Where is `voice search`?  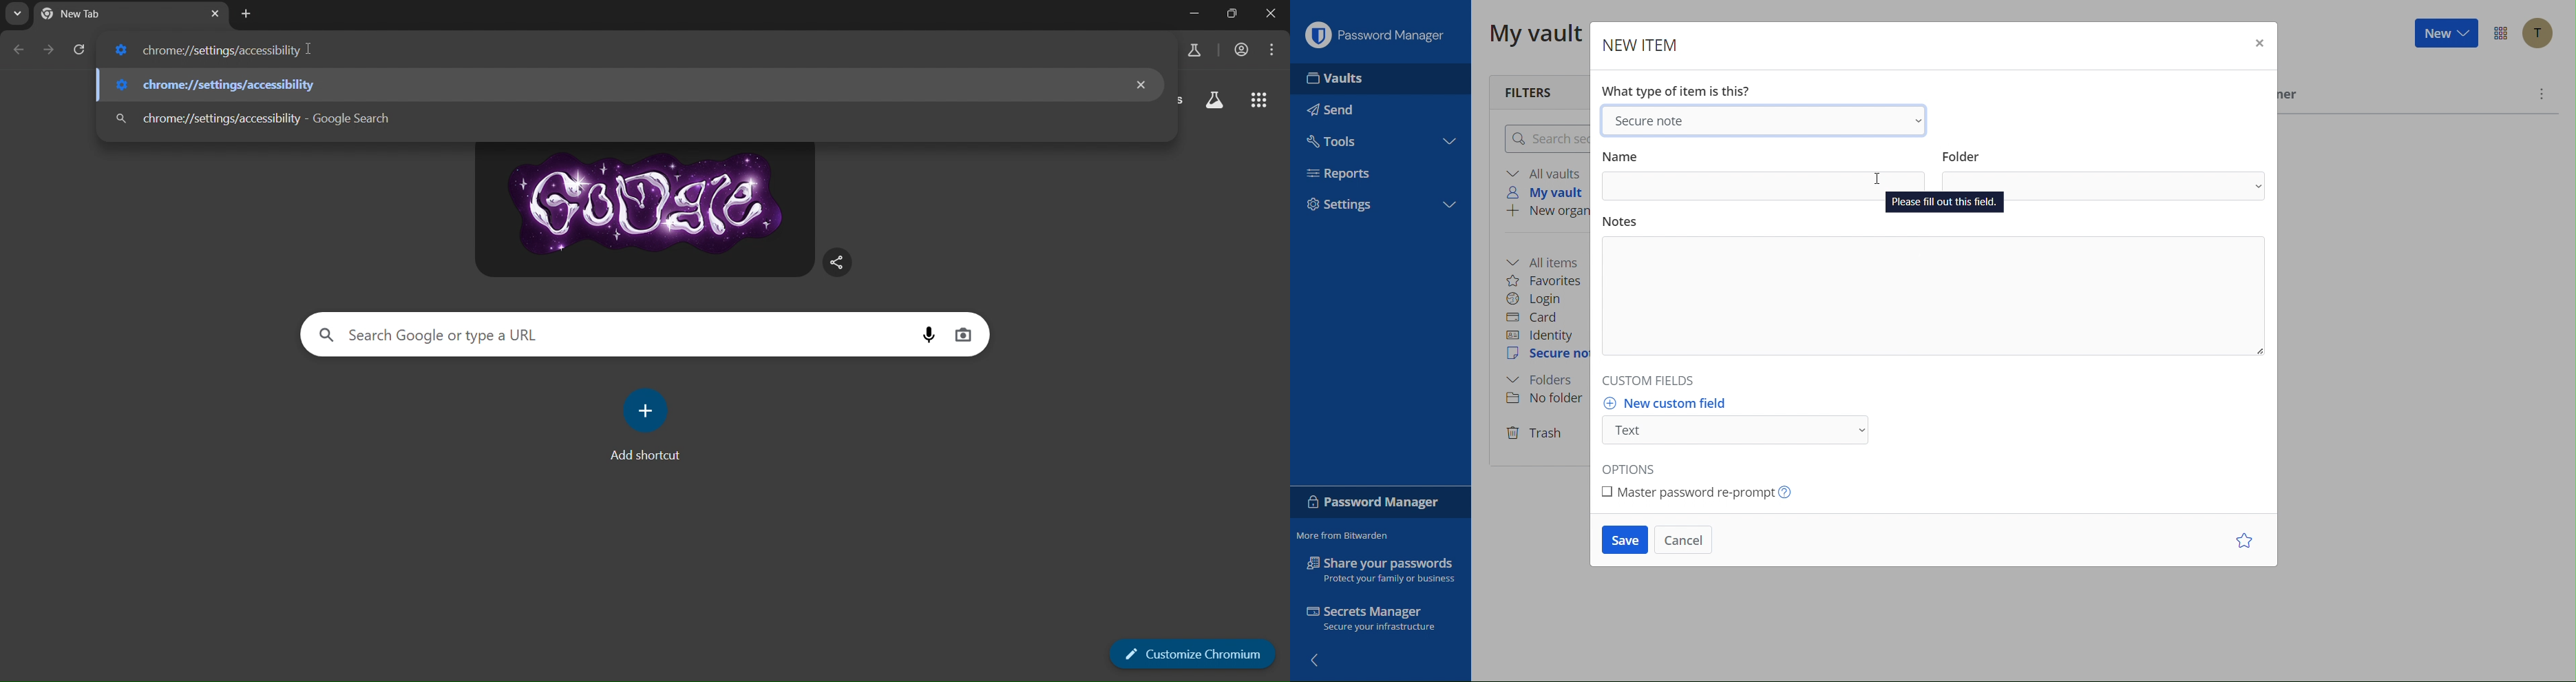
voice search is located at coordinates (927, 334).